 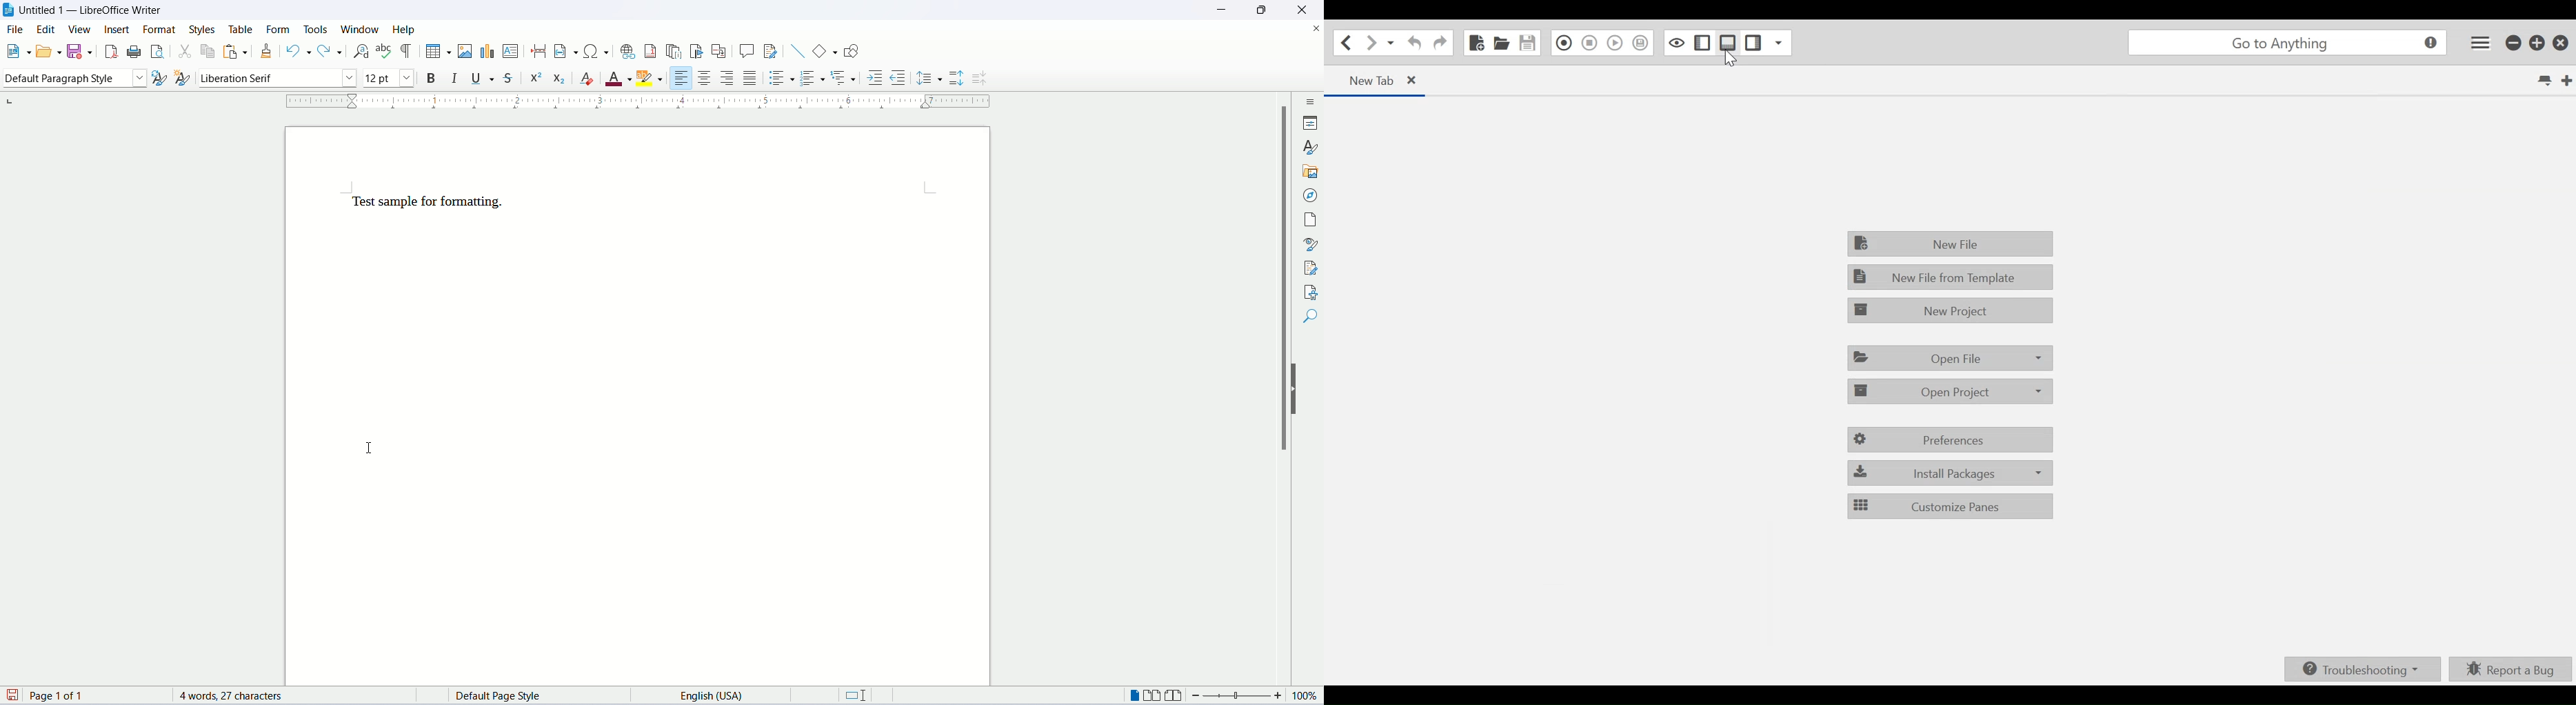 What do you see at coordinates (119, 32) in the screenshot?
I see `insert` at bounding box center [119, 32].